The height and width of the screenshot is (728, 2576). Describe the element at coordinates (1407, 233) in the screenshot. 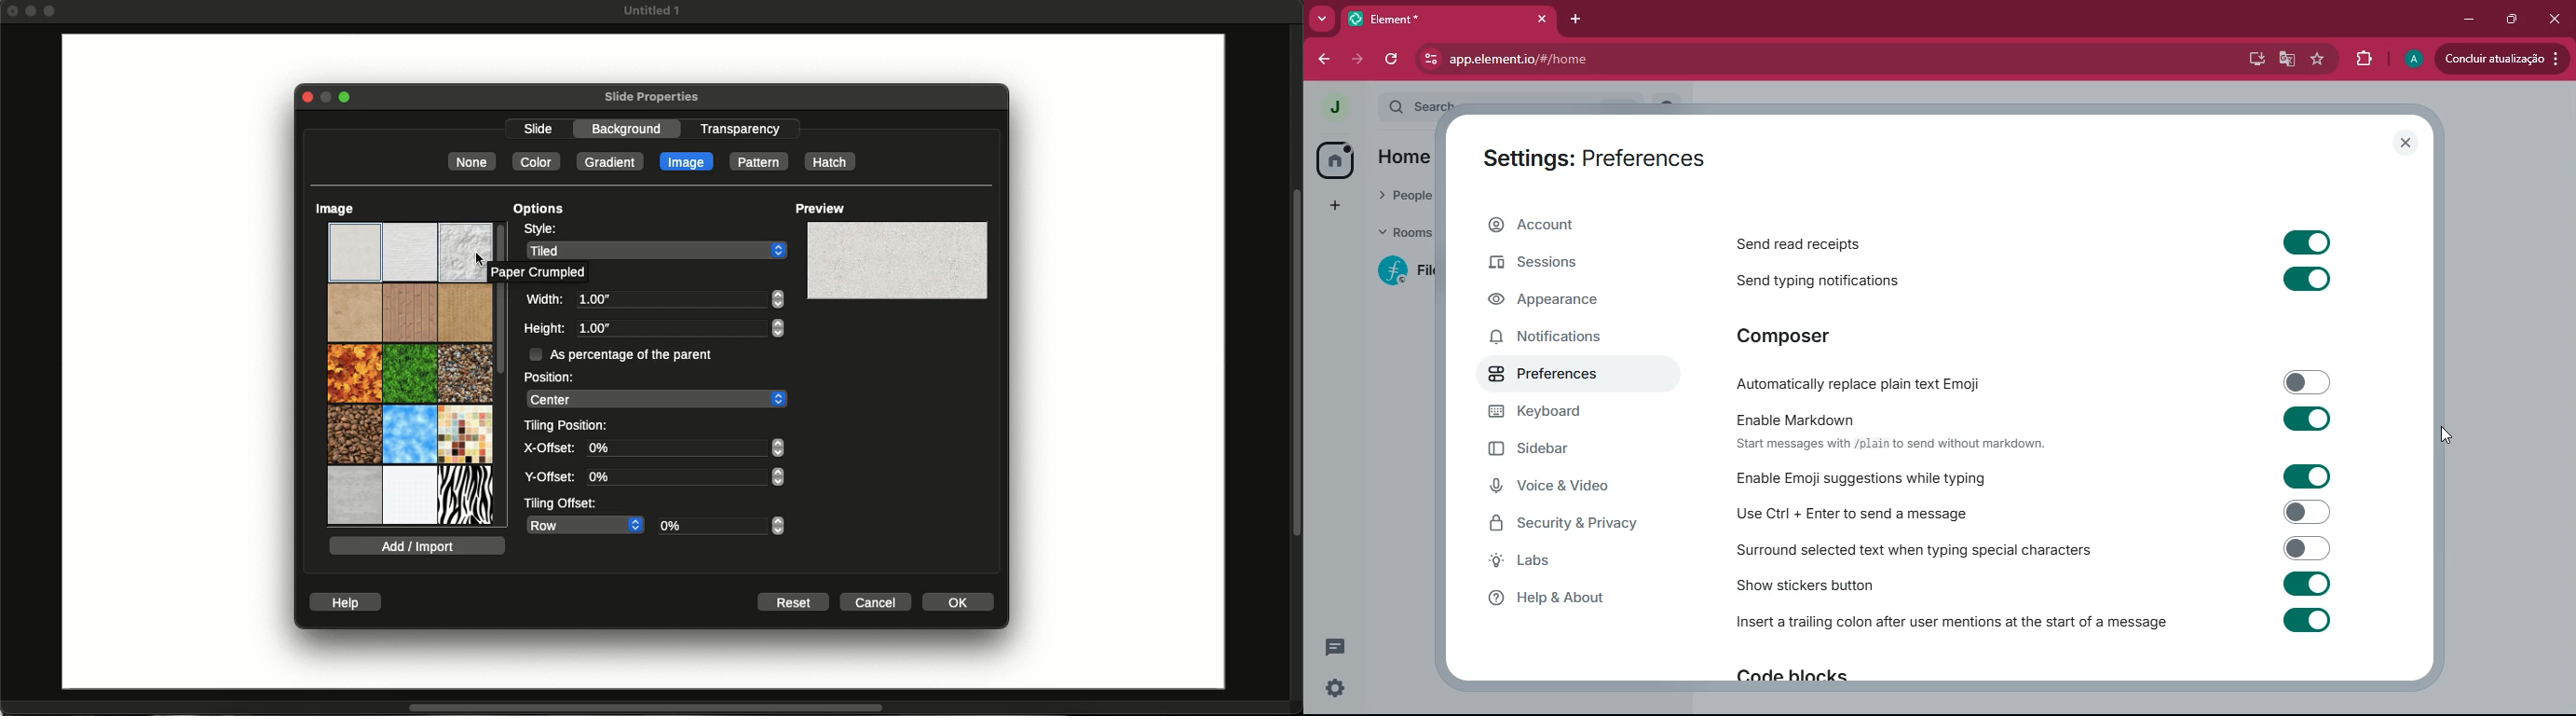

I see `rooms` at that location.